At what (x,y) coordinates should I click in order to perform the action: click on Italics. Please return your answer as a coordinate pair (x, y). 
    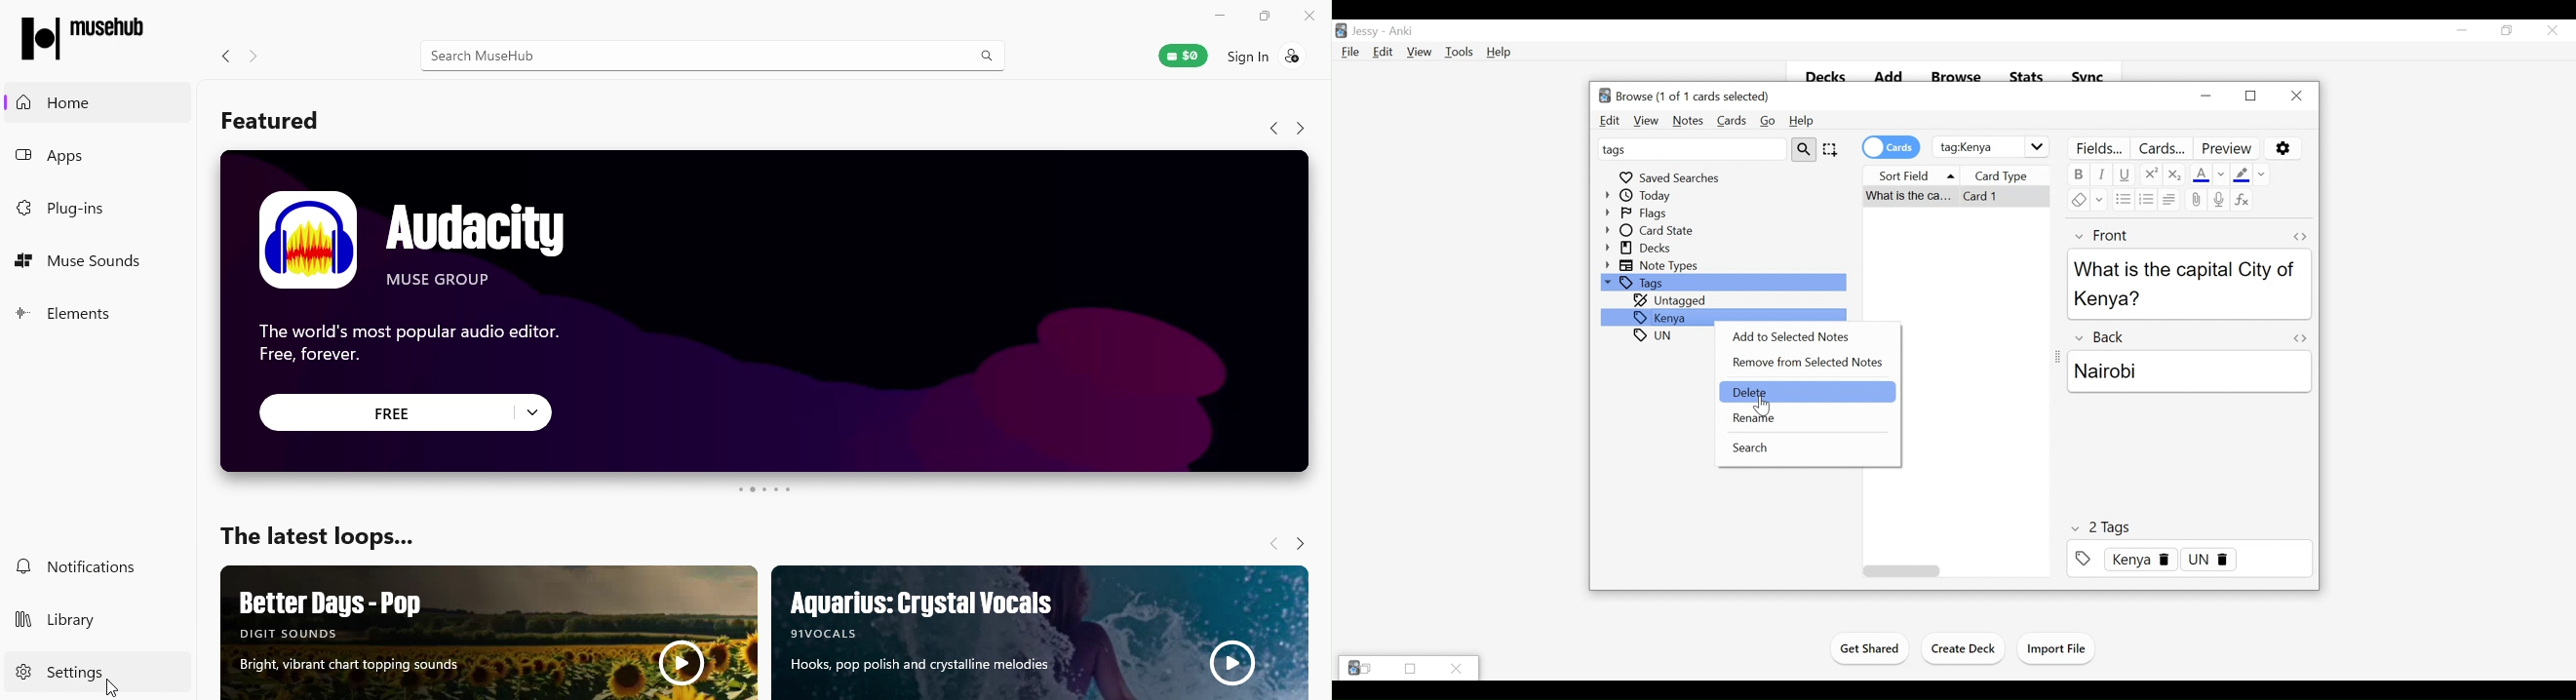
    Looking at the image, I should click on (2103, 175).